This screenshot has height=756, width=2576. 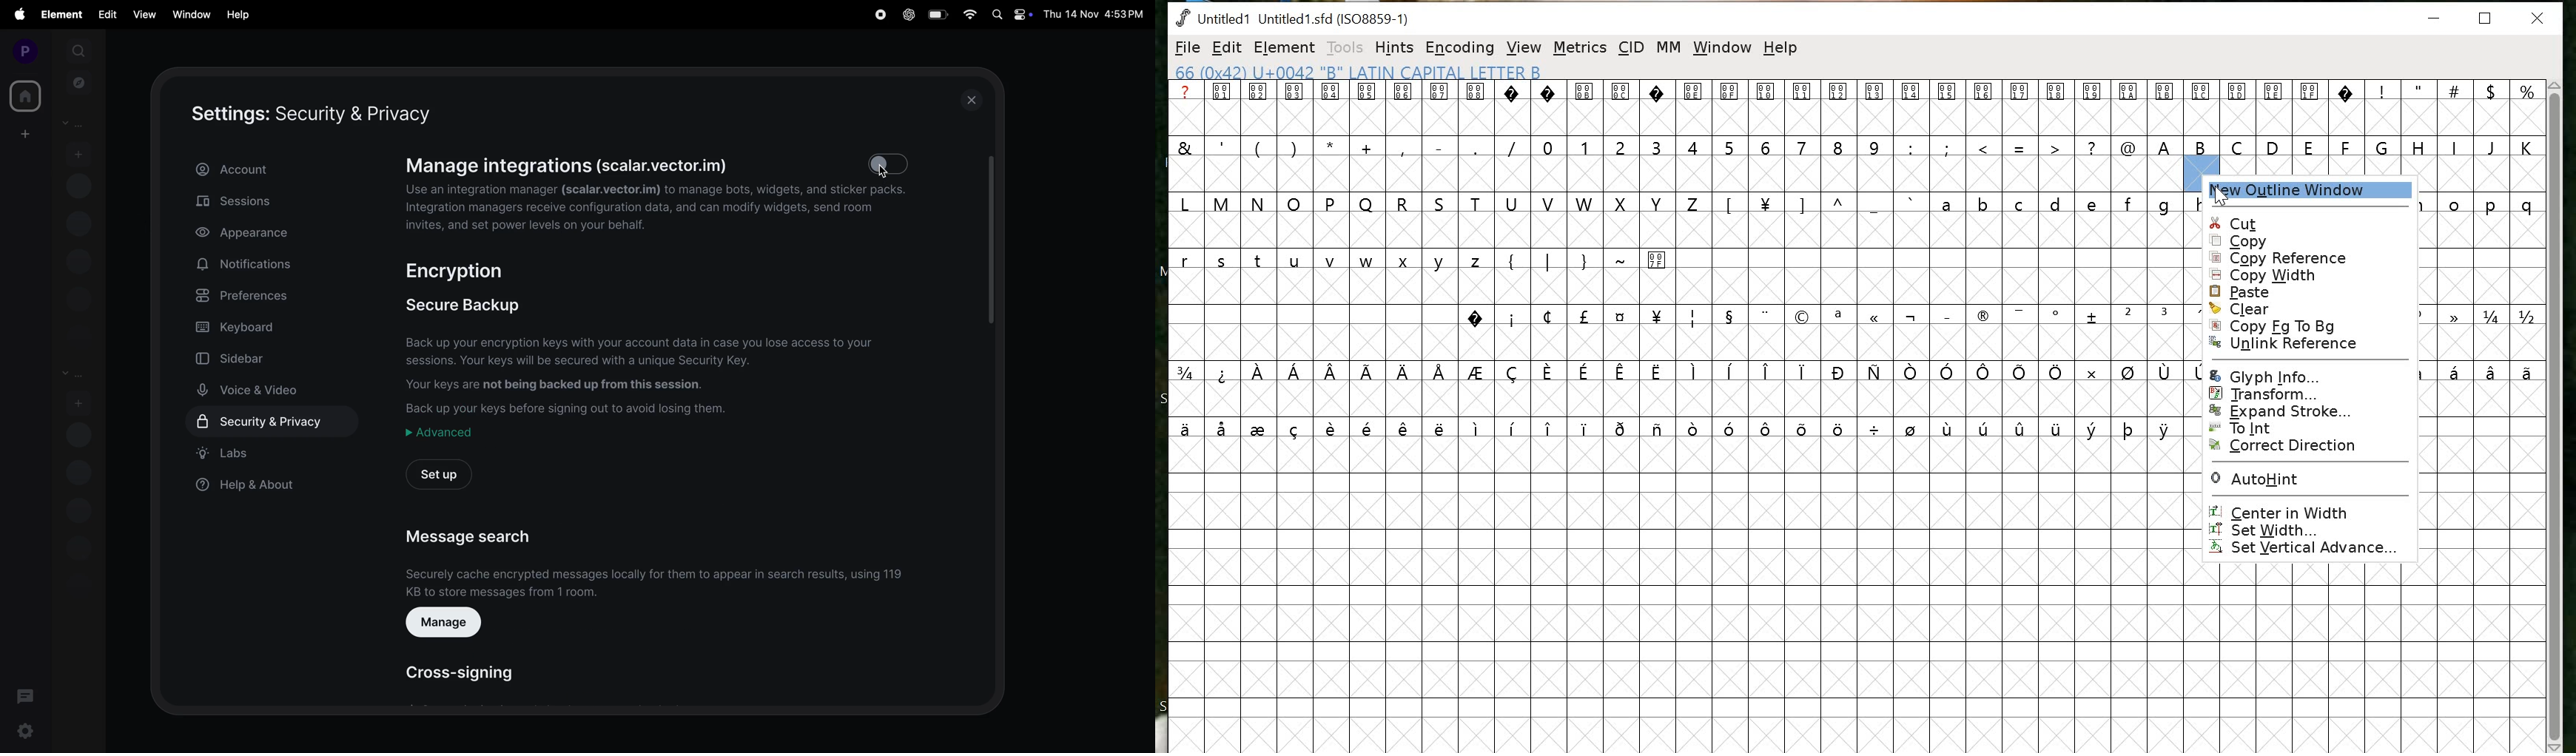 I want to click on Securely cache encrypted messages locally for them to appear in search results, using 119Kb to store messages from 1 room., so click(x=653, y=581).